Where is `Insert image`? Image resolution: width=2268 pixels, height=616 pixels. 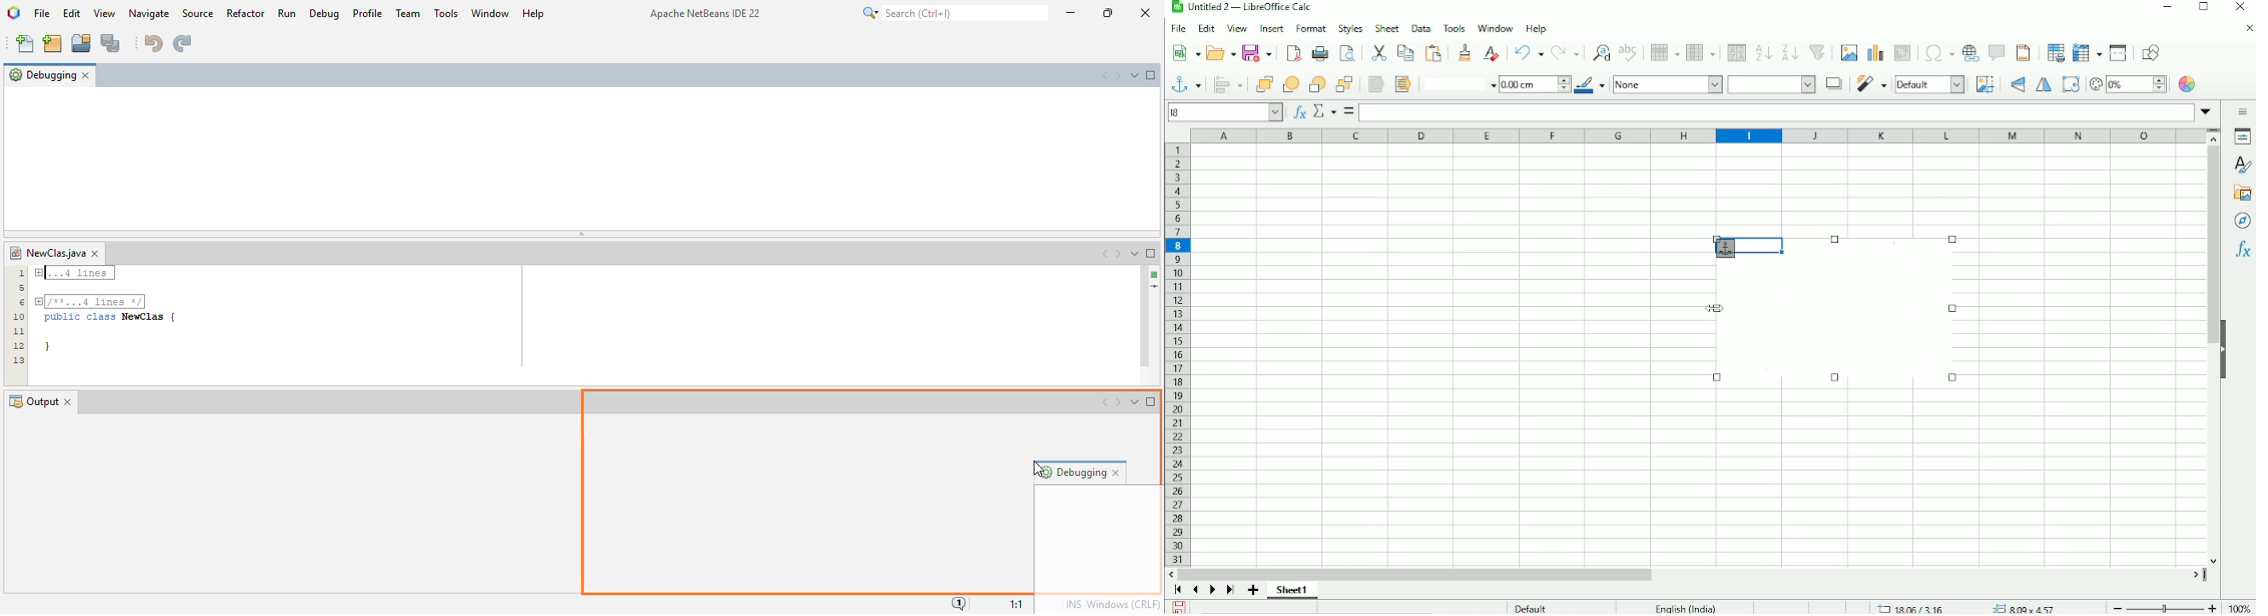 Insert image is located at coordinates (1848, 53).